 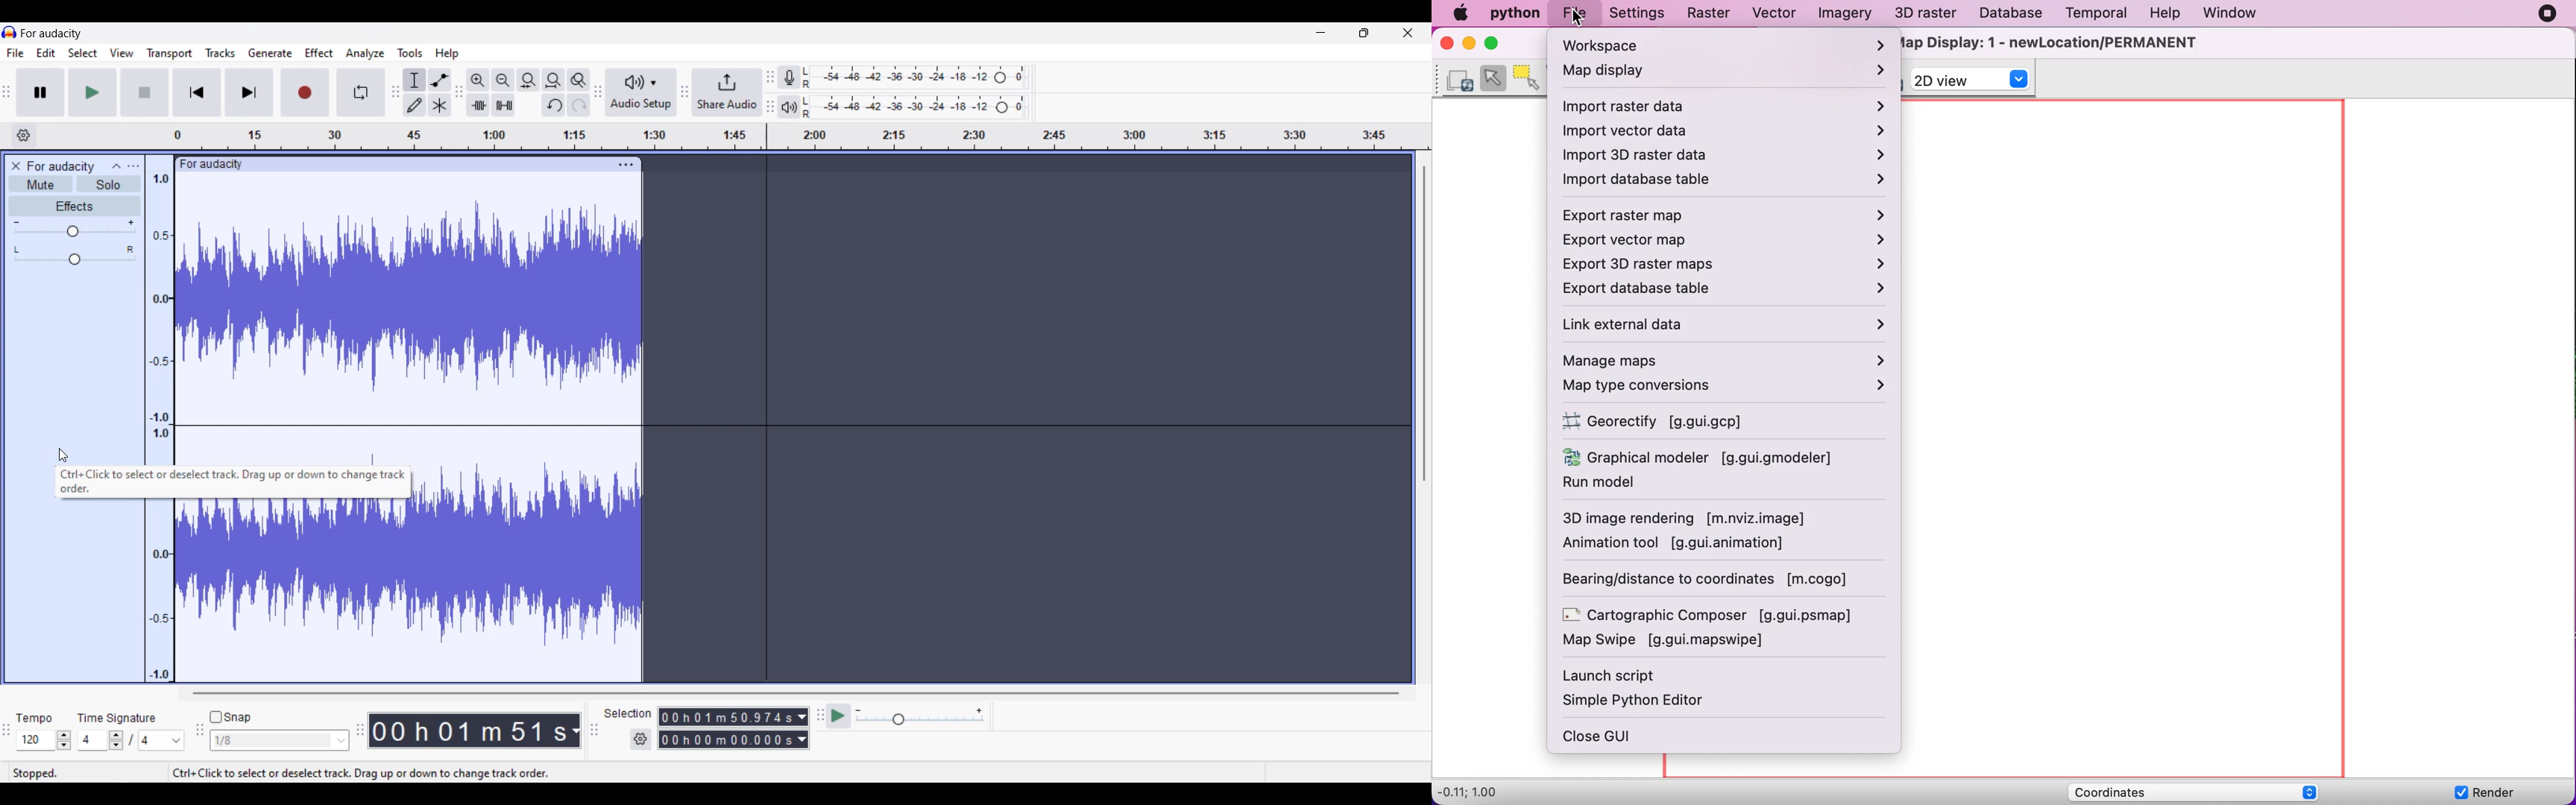 What do you see at coordinates (1685, 545) in the screenshot?
I see `animation tool` at bounding box center [1685, 545].